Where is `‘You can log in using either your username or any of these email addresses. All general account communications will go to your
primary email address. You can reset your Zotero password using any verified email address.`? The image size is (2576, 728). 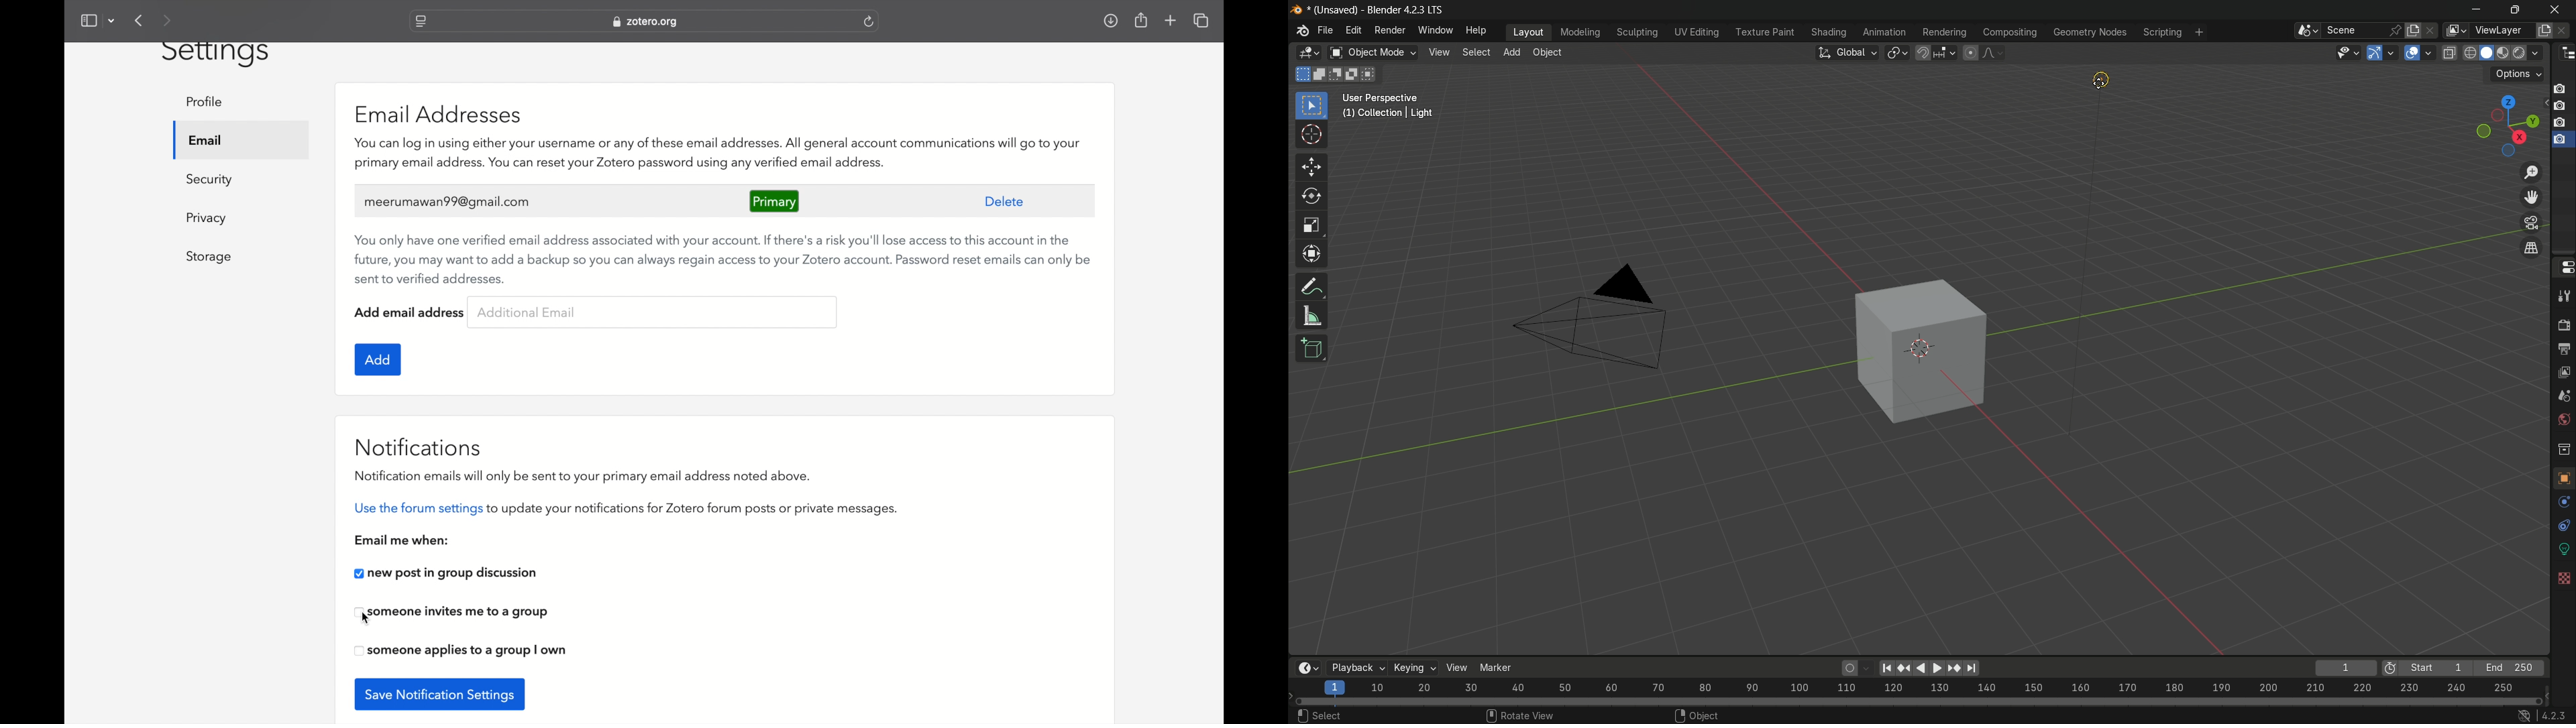
‘You can log in using either your username or any of these email addresses. All general account communications will go to your
primary email address. You can reset your Zotero password using any verified email address. is located at coordinates (720, 149).